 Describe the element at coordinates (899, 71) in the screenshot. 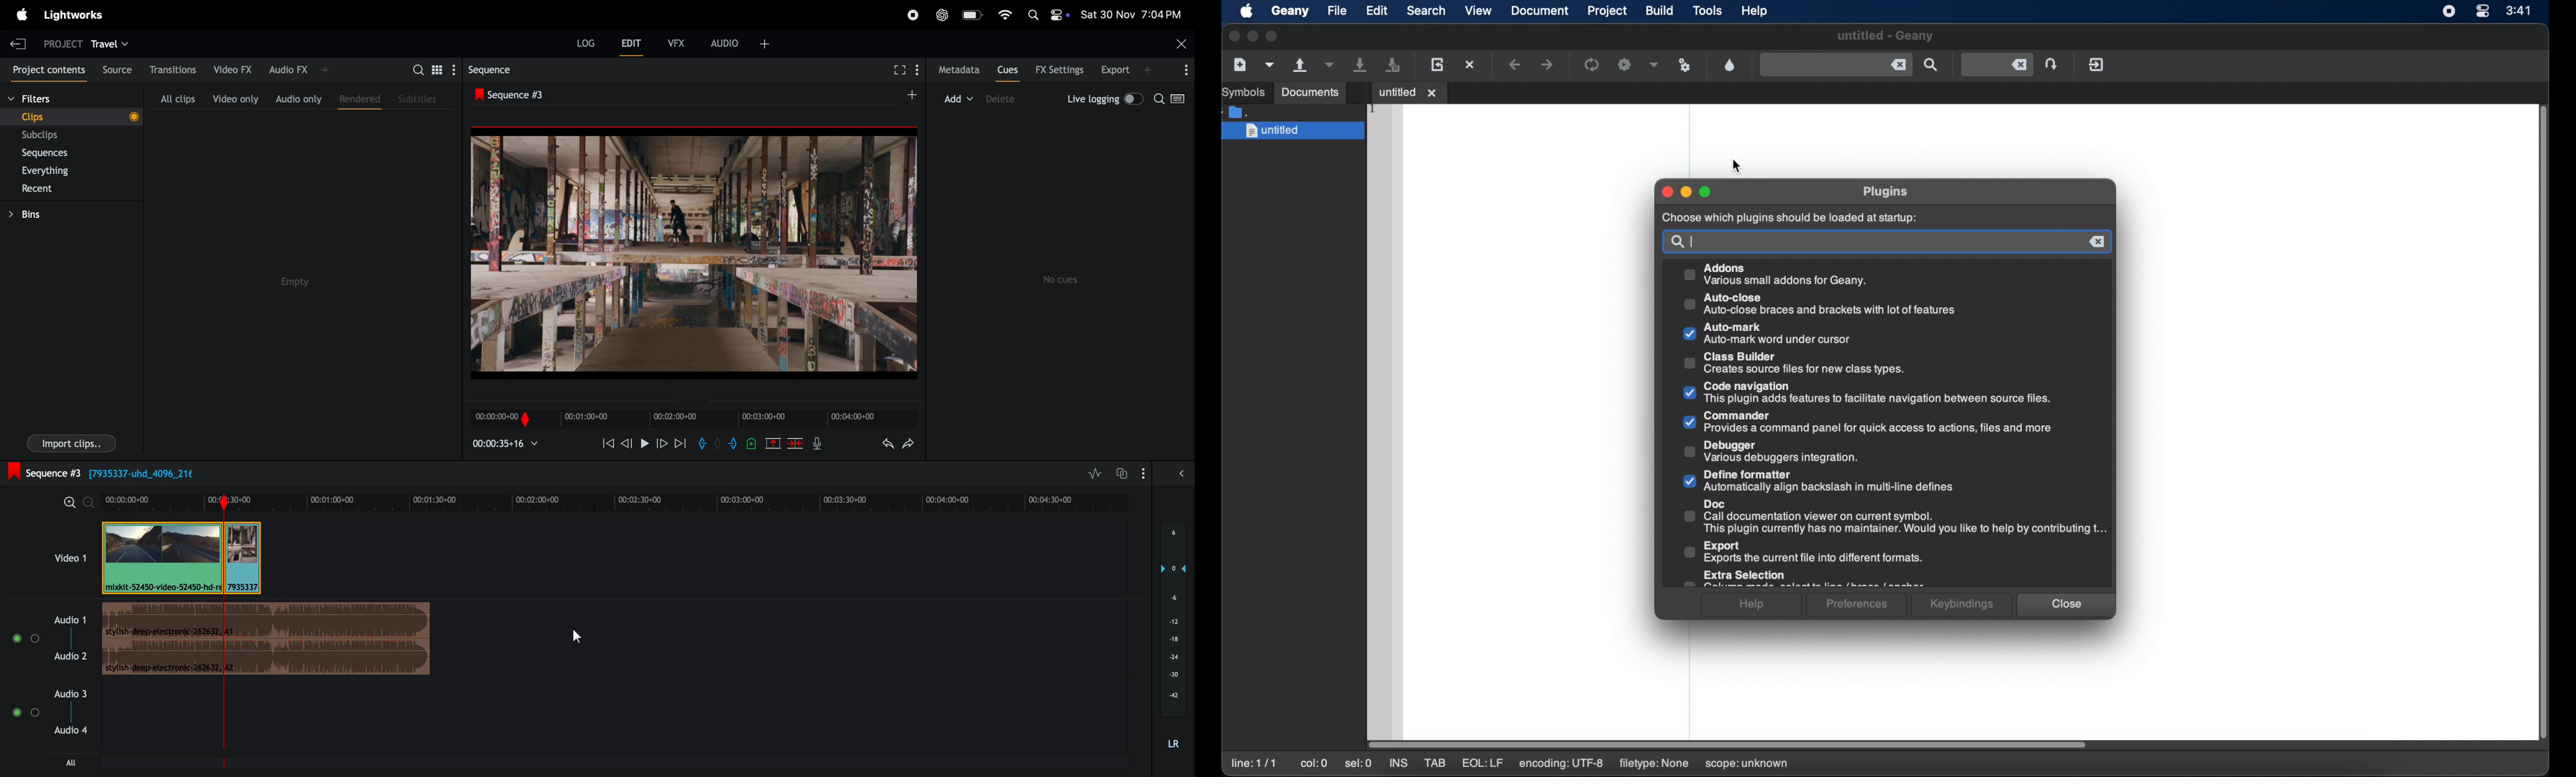

I see `full screen` at that location.